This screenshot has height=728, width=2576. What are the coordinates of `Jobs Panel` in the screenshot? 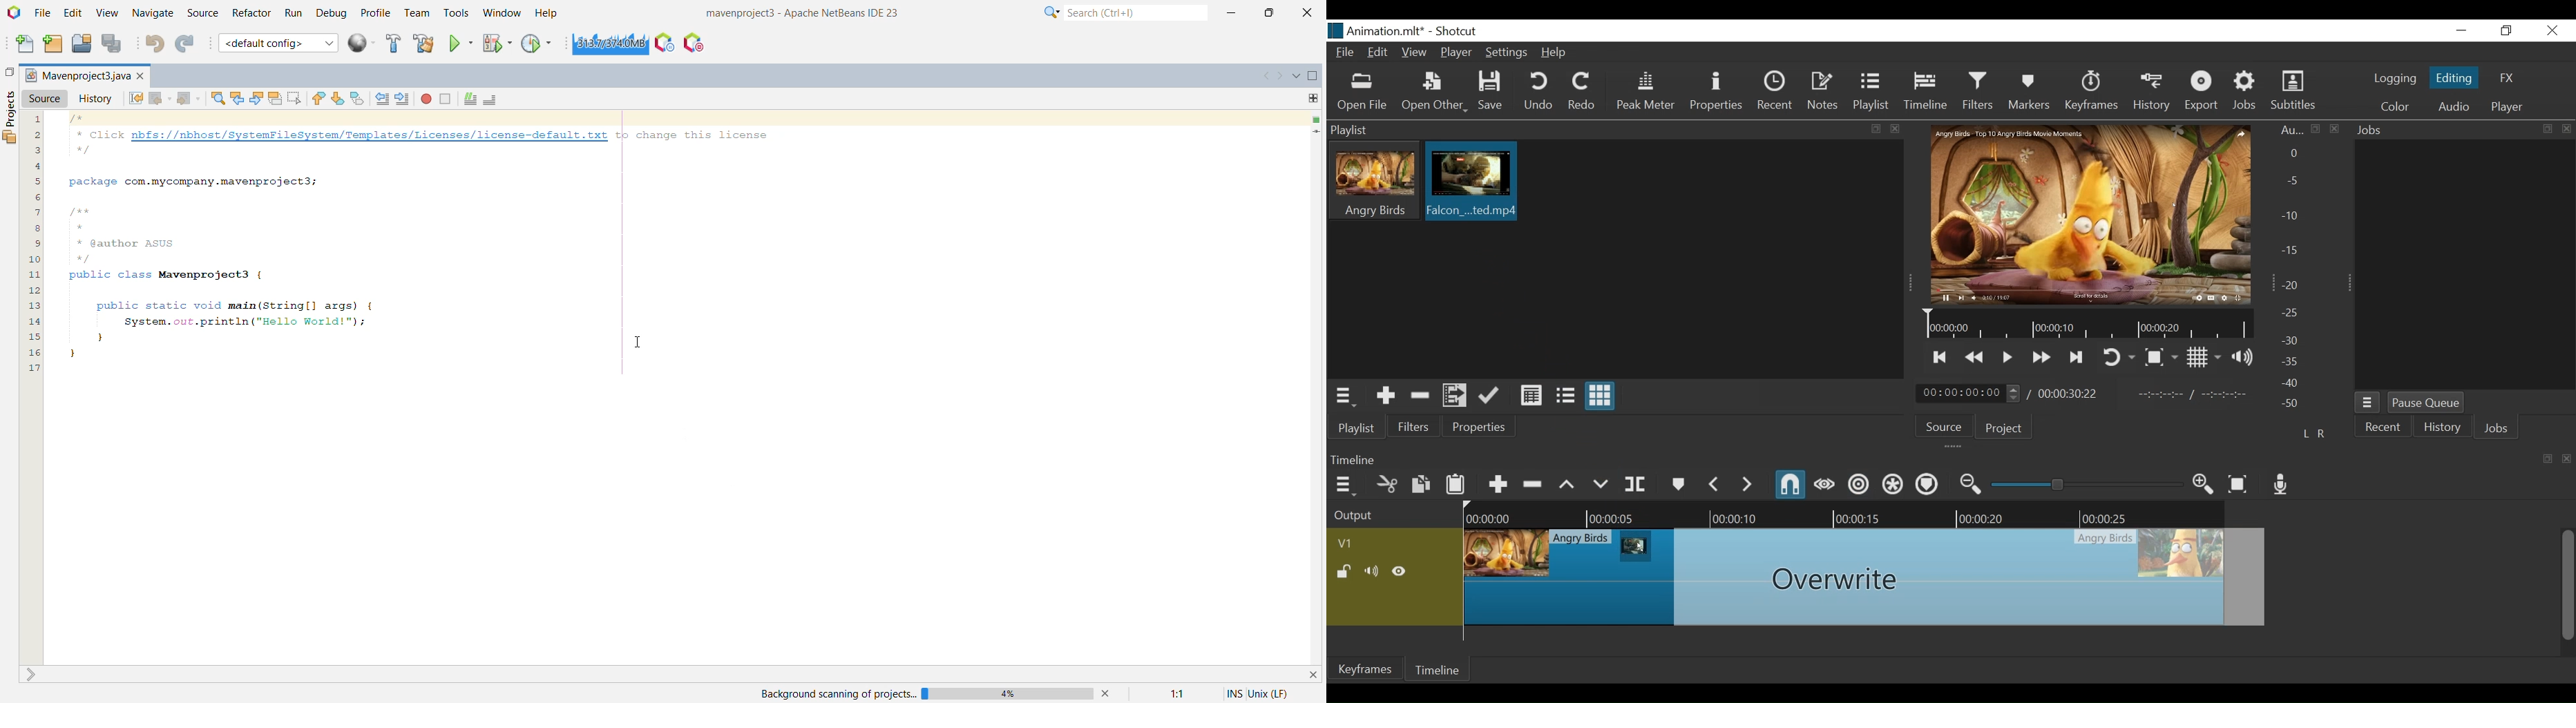 It's located at (2466, 267).